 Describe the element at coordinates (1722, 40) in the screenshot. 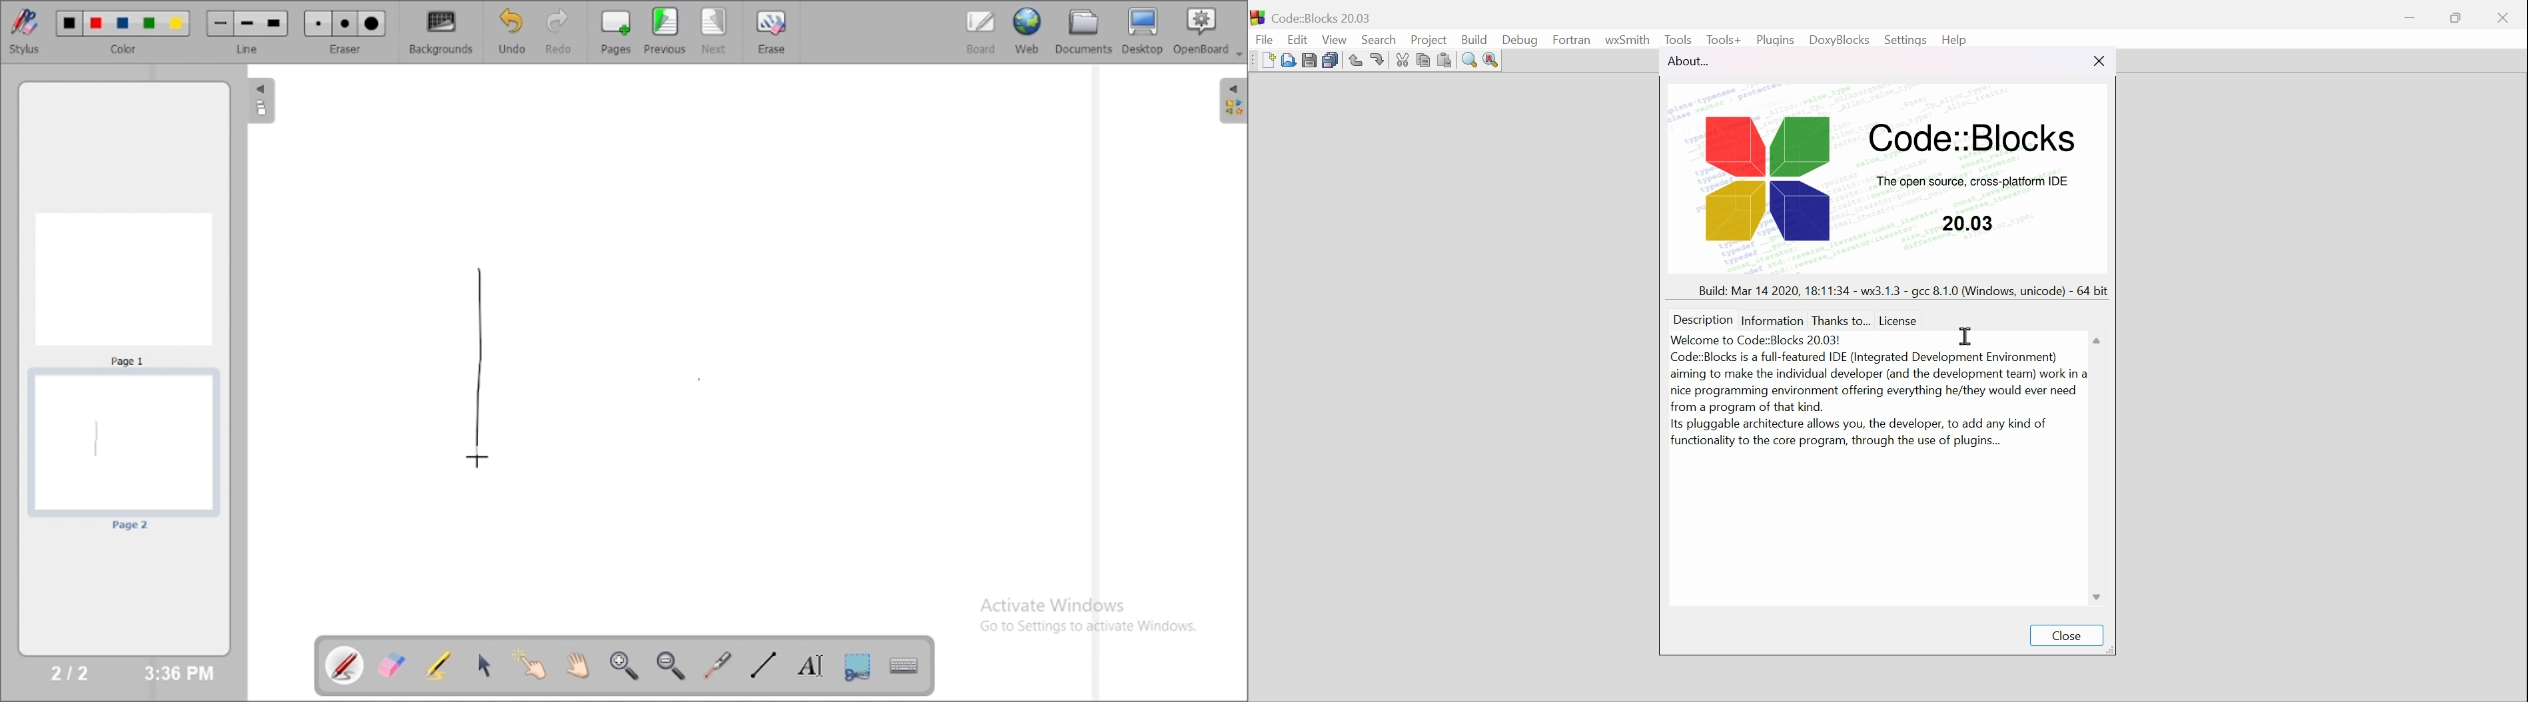

I see `Tools+` at that location.